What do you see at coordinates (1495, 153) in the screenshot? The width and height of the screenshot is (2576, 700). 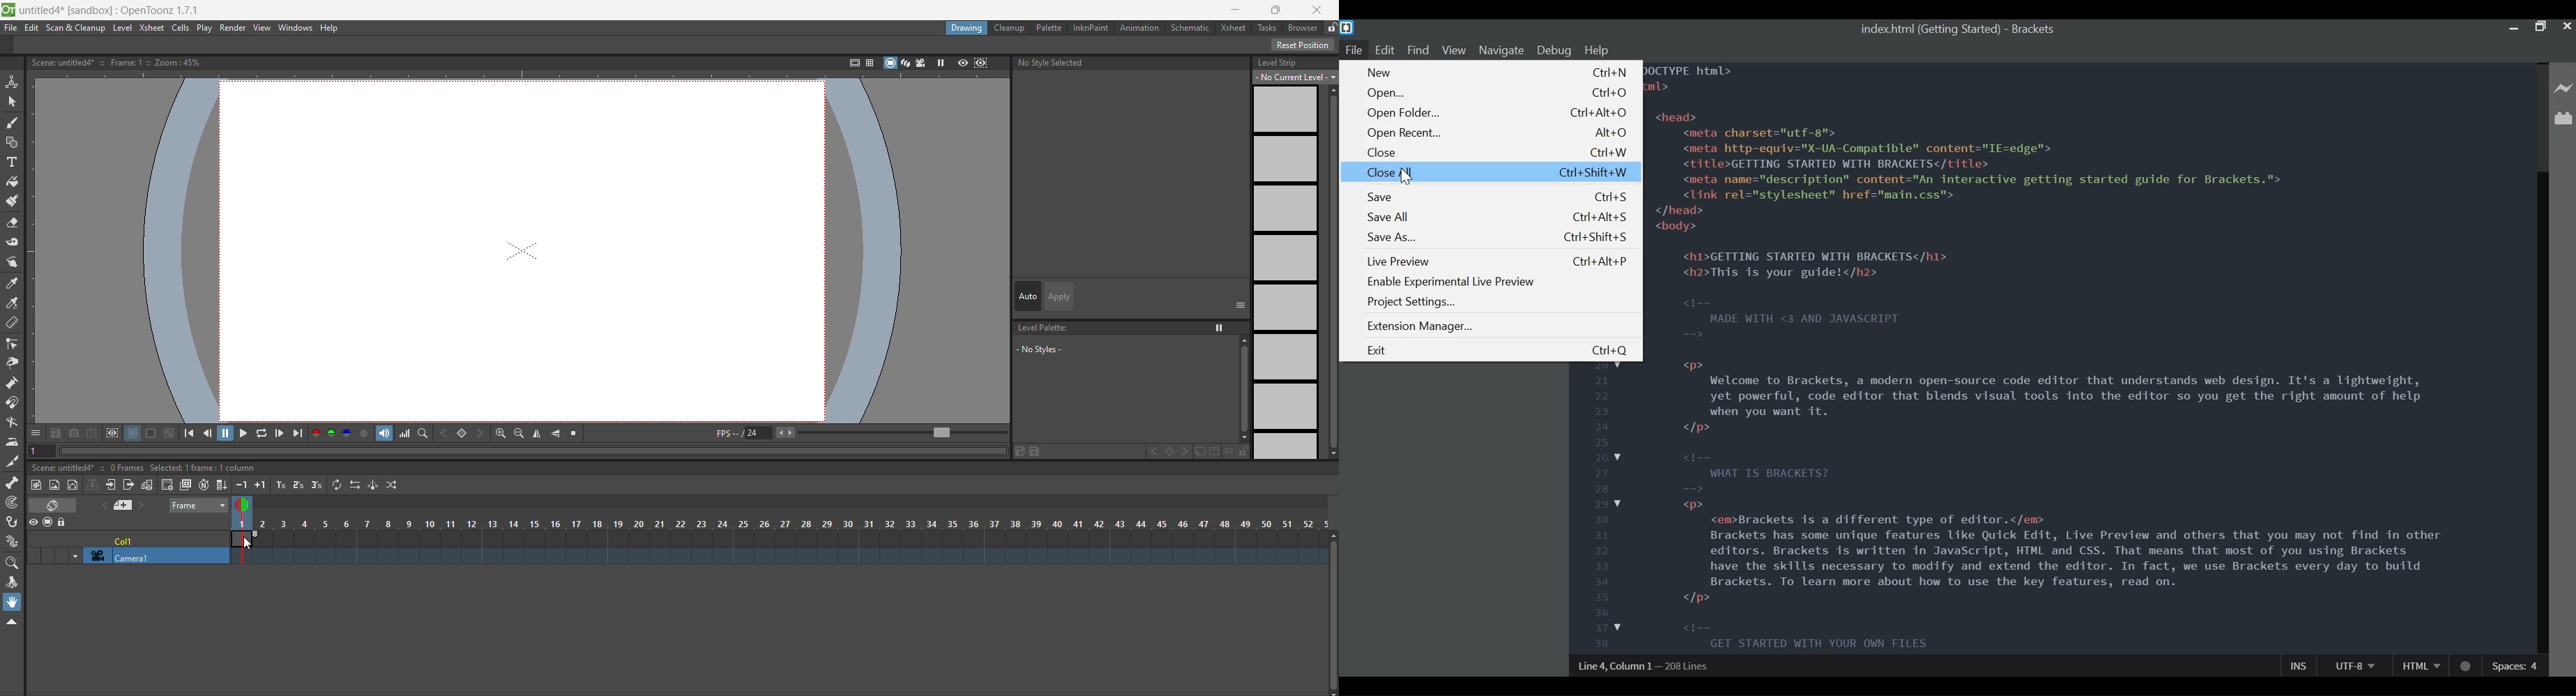 I see `Close` at bounding box center [1495, 153].